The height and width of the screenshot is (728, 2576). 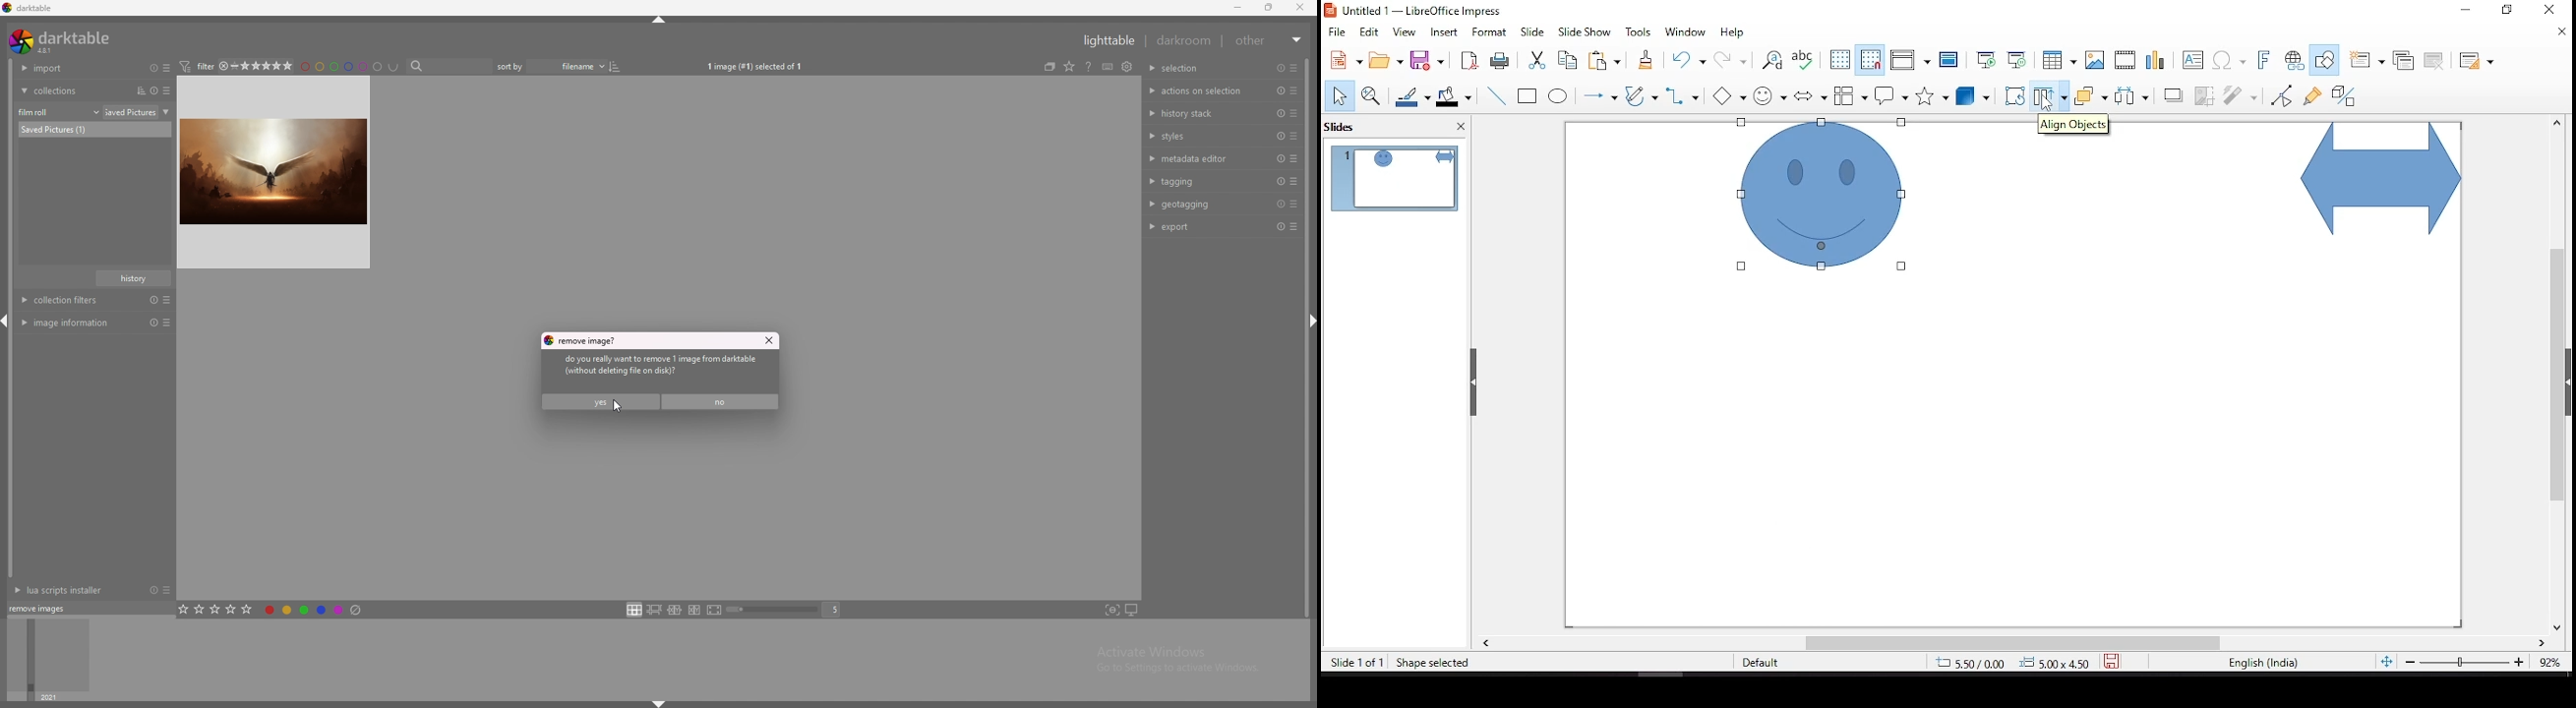 What do you see at coordinates (760, 66) in the screenshot?
I see `1 image selected` at bounding box center [760, 66].